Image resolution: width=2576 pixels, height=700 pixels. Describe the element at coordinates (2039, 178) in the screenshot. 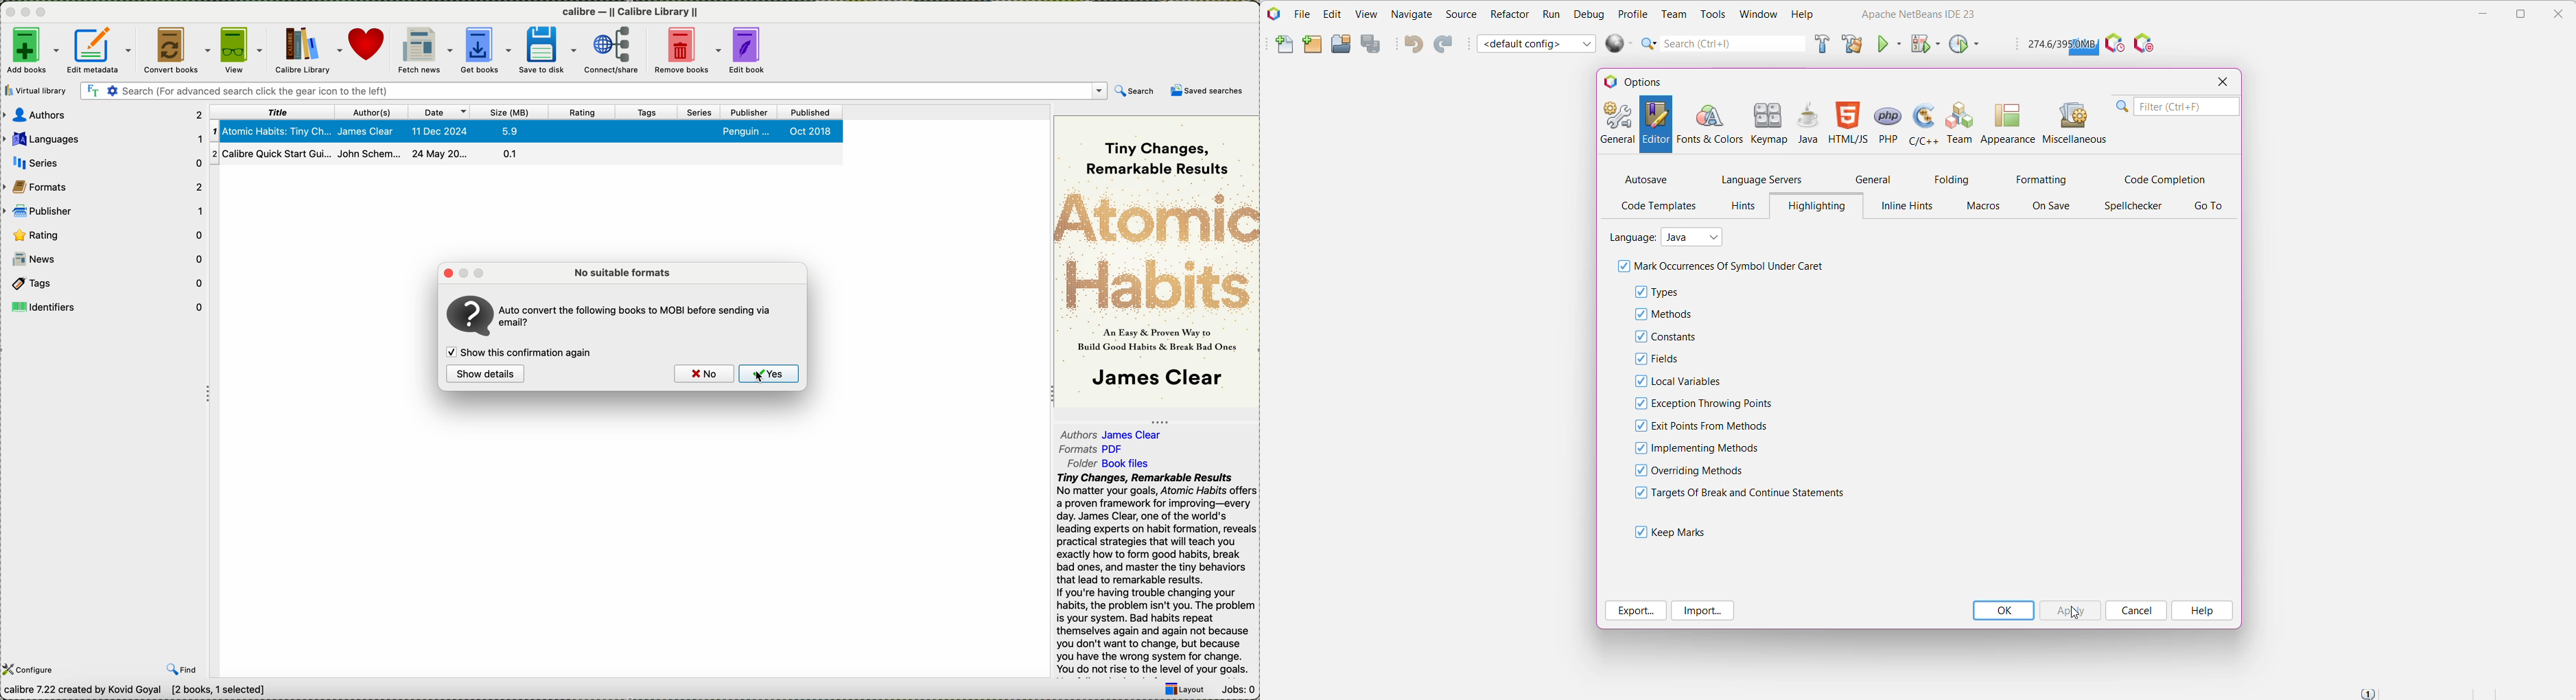

I see `Formatting` at that location.